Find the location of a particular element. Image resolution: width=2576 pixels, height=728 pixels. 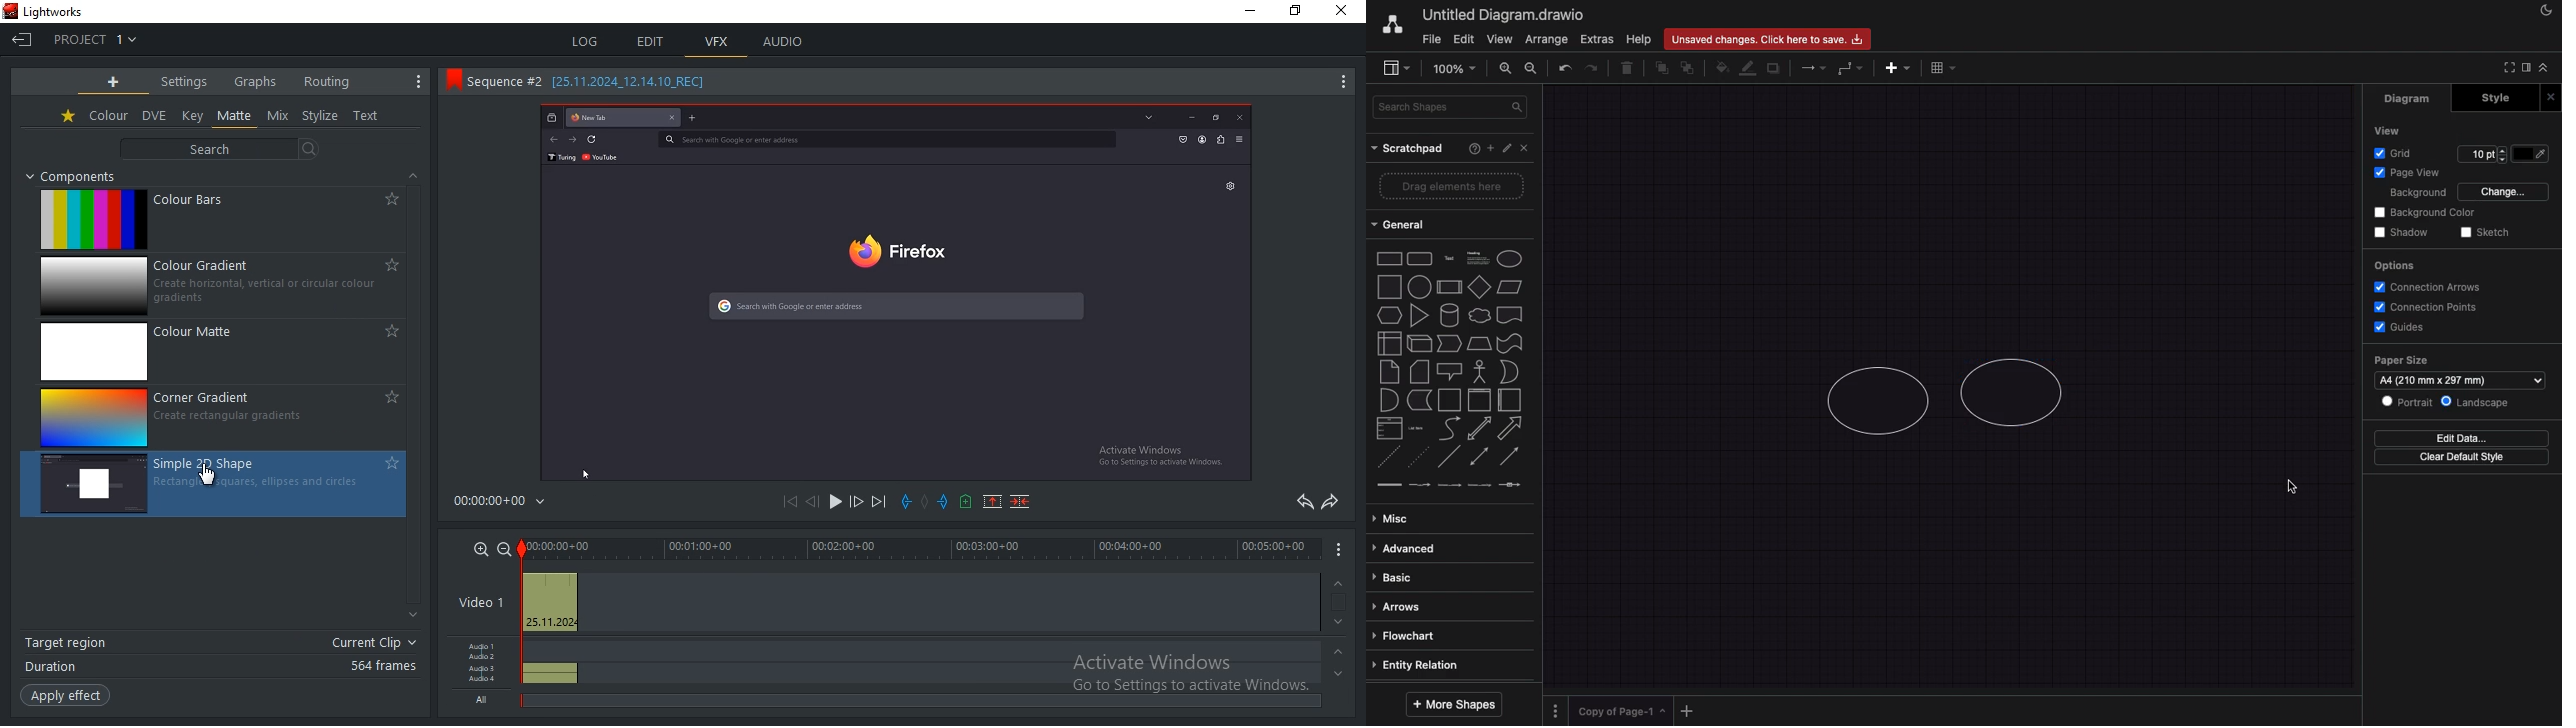

view is located at coordinates (2389, 130).